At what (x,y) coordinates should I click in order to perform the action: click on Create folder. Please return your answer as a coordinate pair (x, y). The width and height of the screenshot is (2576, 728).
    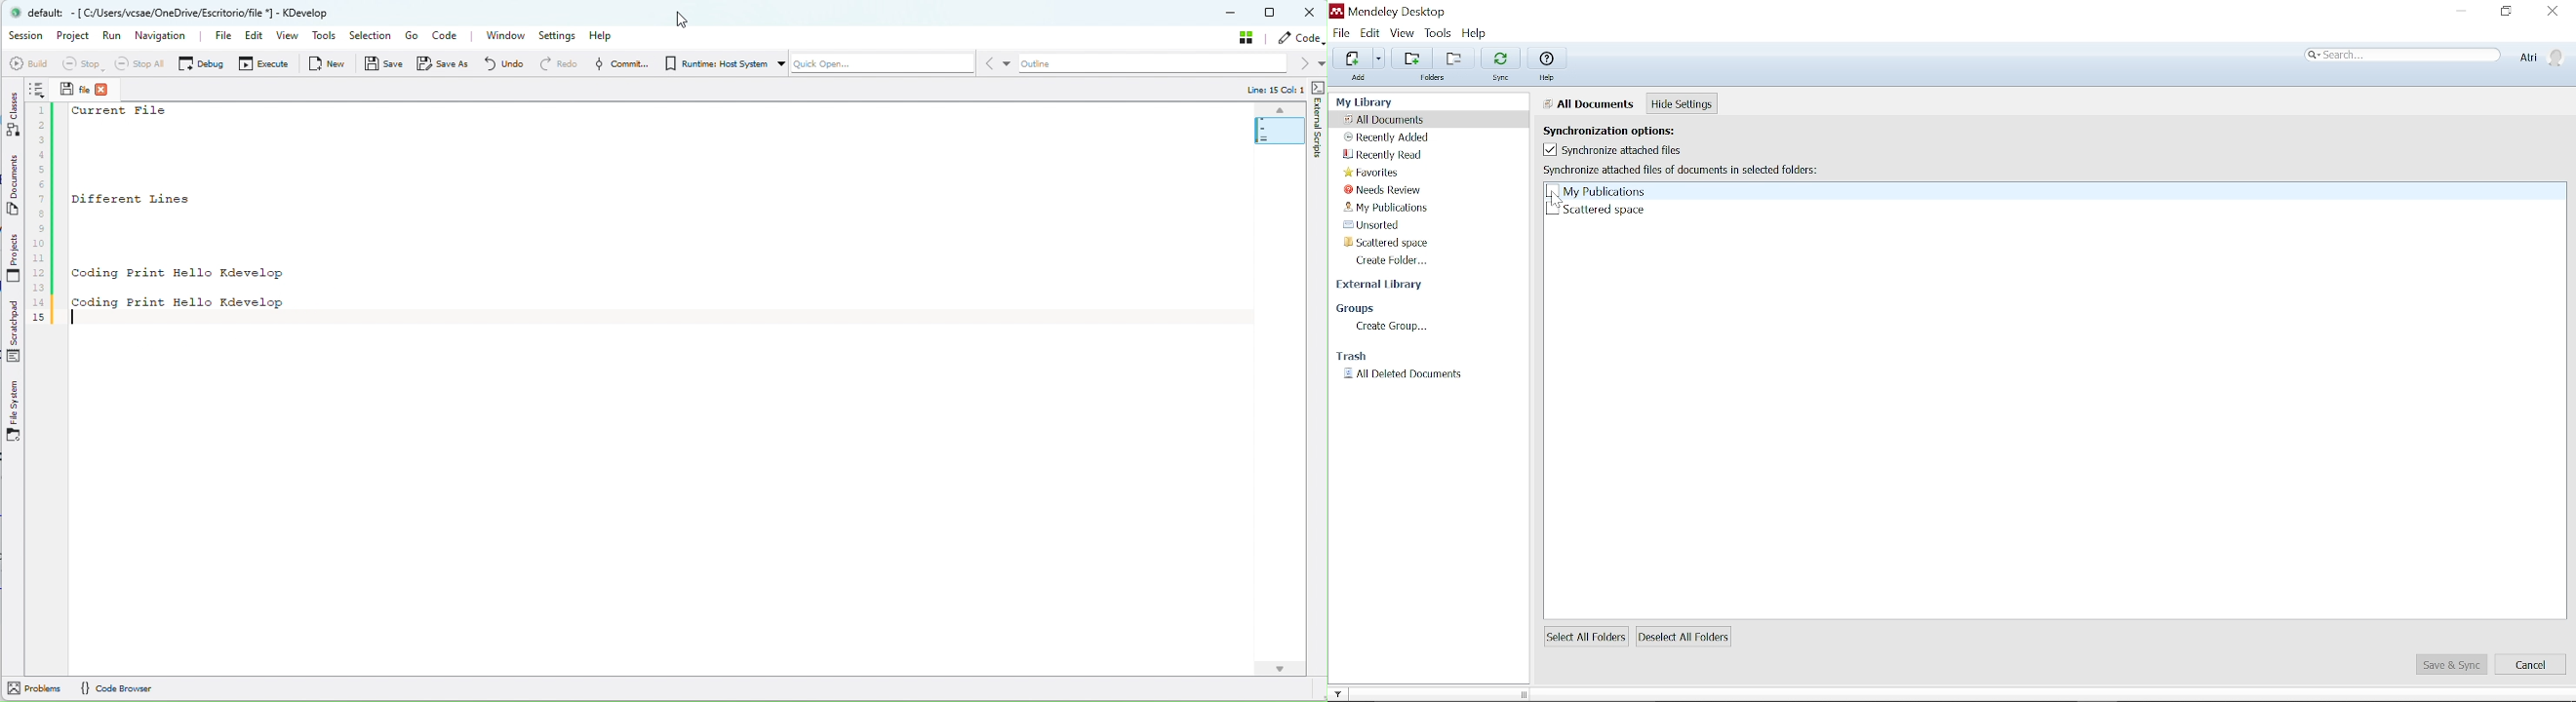
    Looking at the image, I should click on (1394, 261).